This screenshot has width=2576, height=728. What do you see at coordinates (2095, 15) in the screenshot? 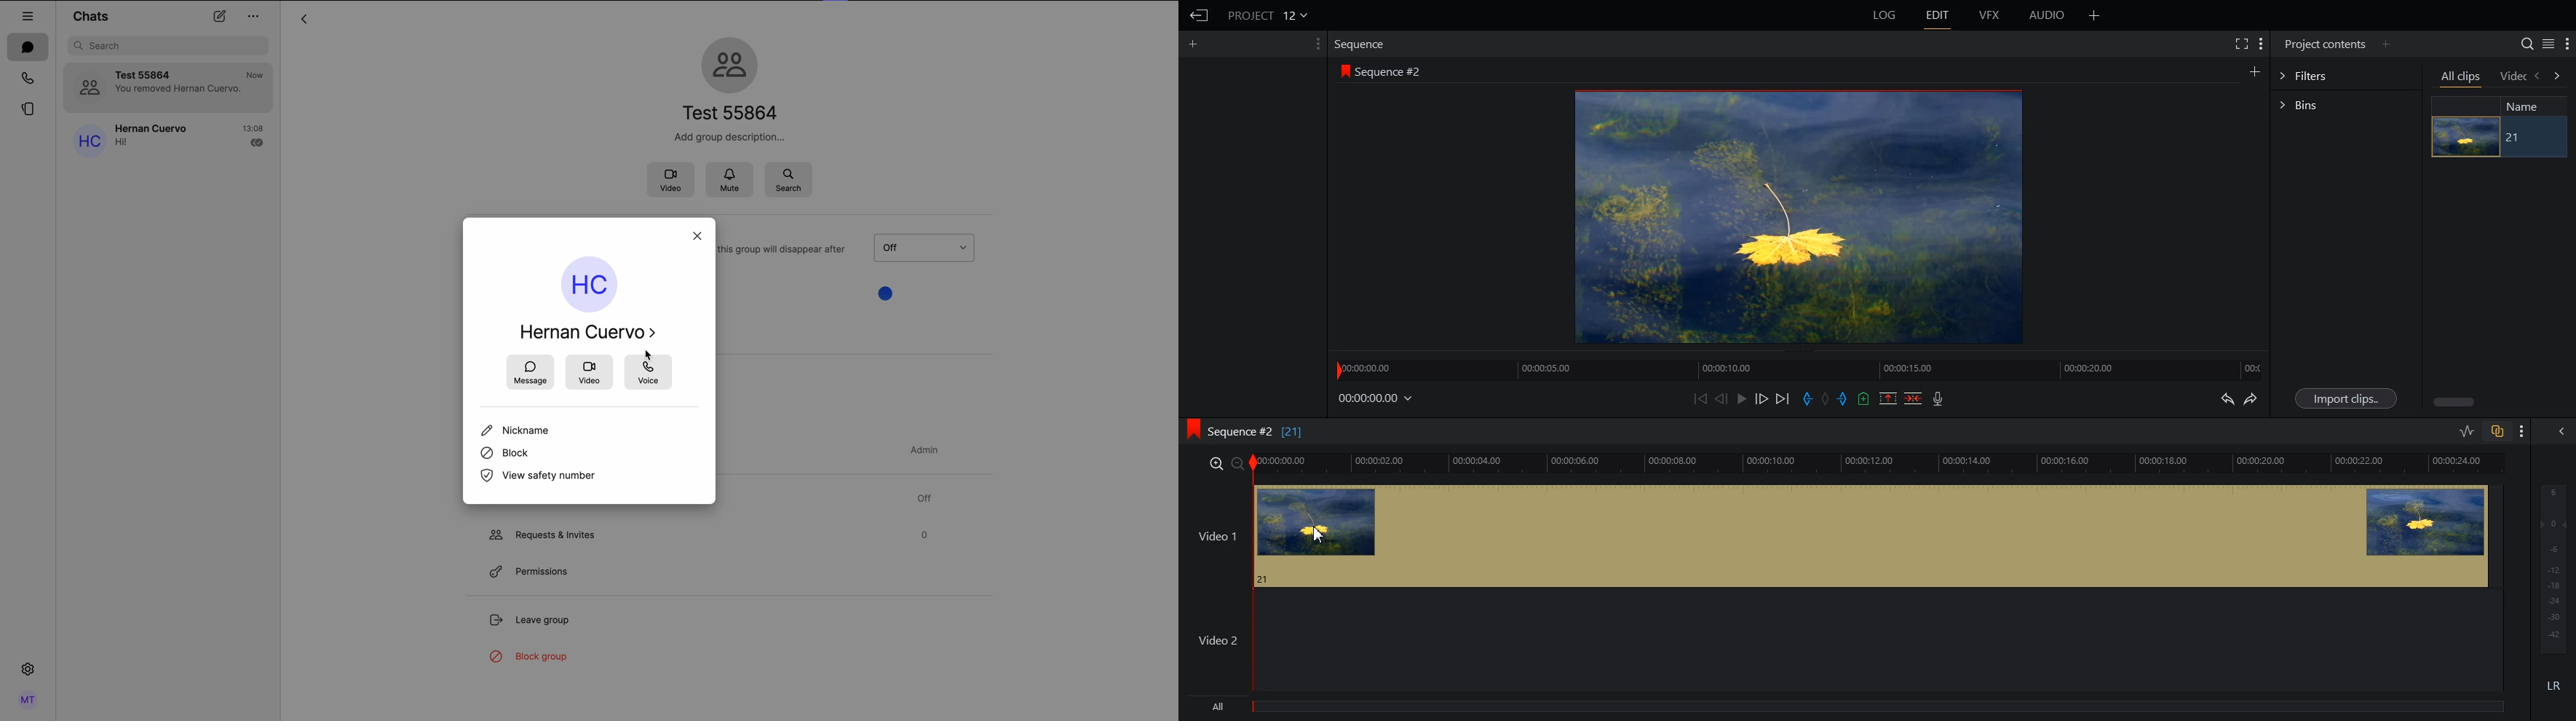
I see `Add Panel` at bounding box center [2095, 15].